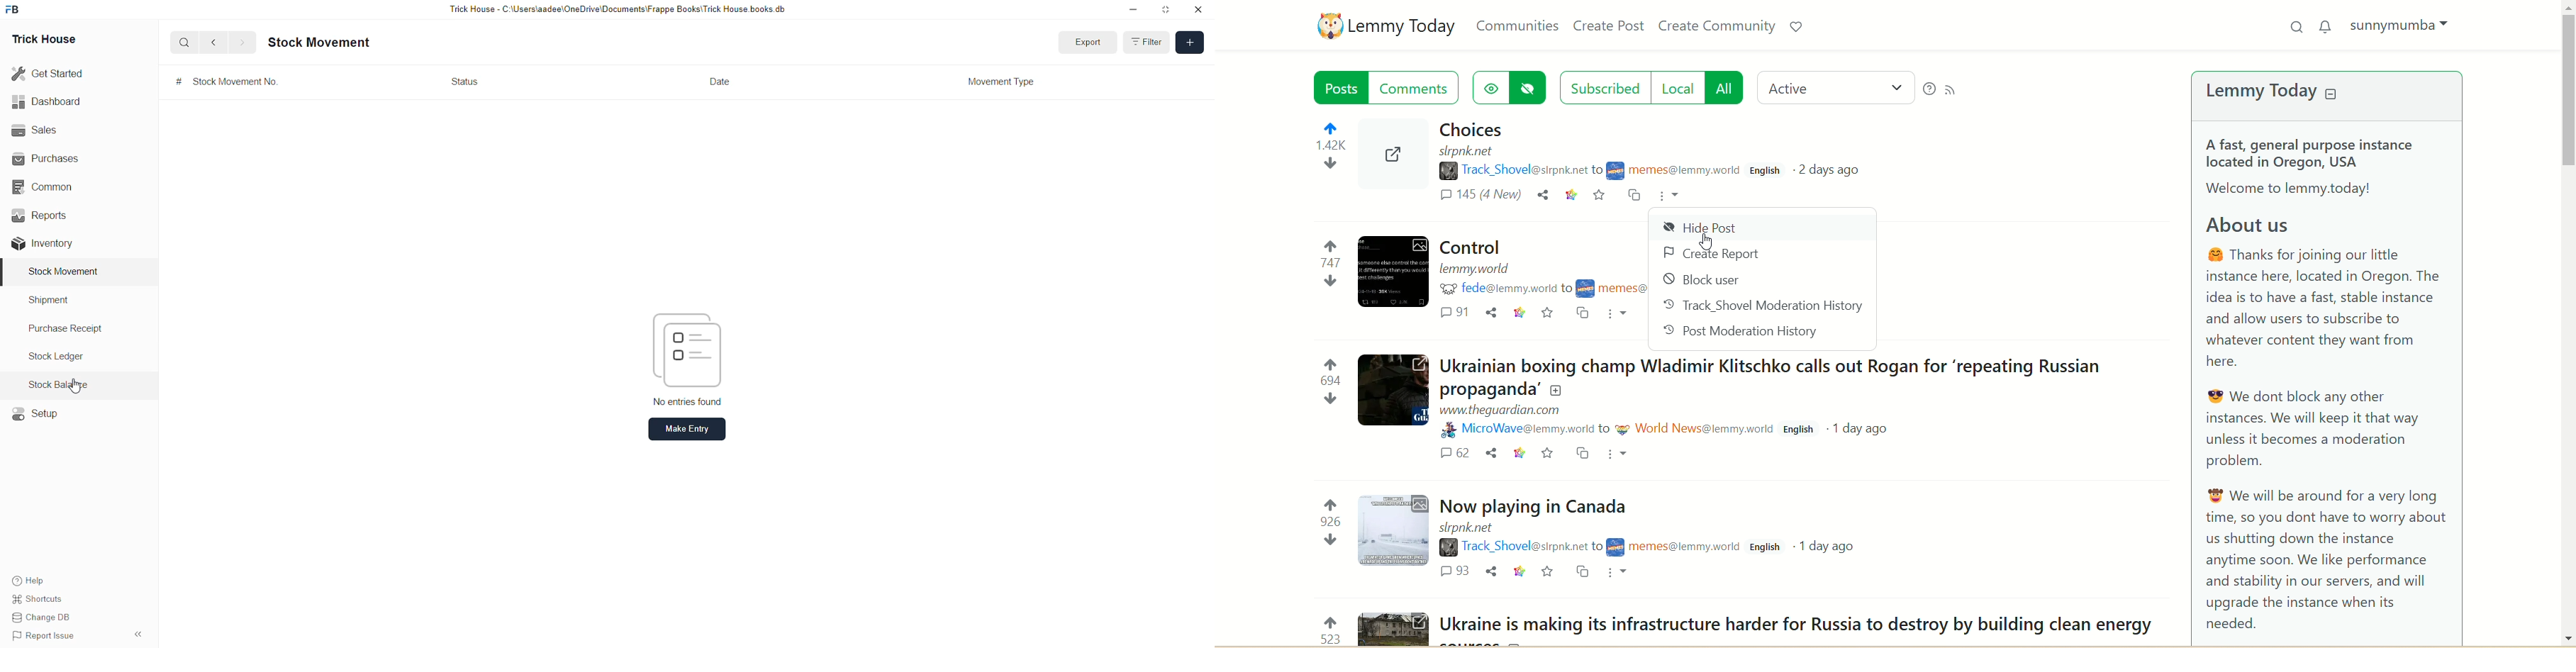  What do you see at coordinates (1168, 10) in the screenshot?
I see `Restore` at bounding box center [1168, 10].